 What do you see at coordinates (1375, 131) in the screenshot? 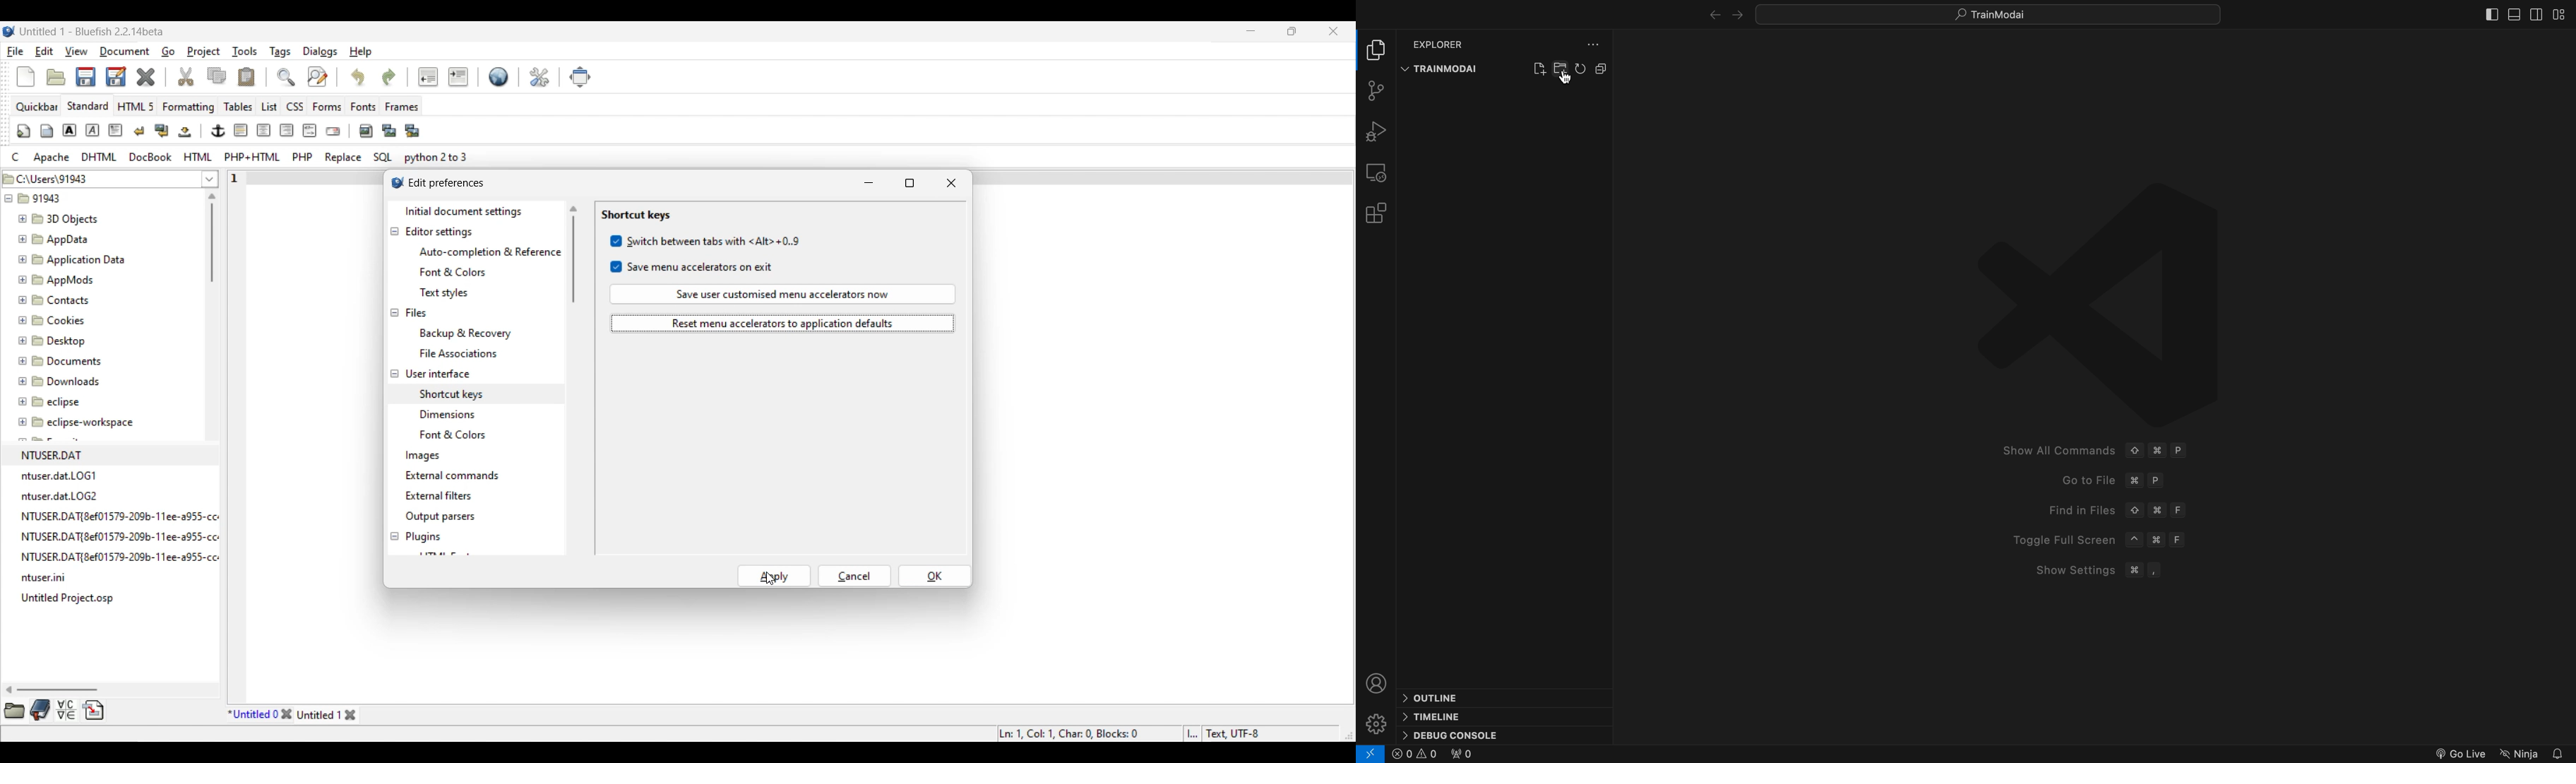
I see `debug` at bounding box center [1375, 131].